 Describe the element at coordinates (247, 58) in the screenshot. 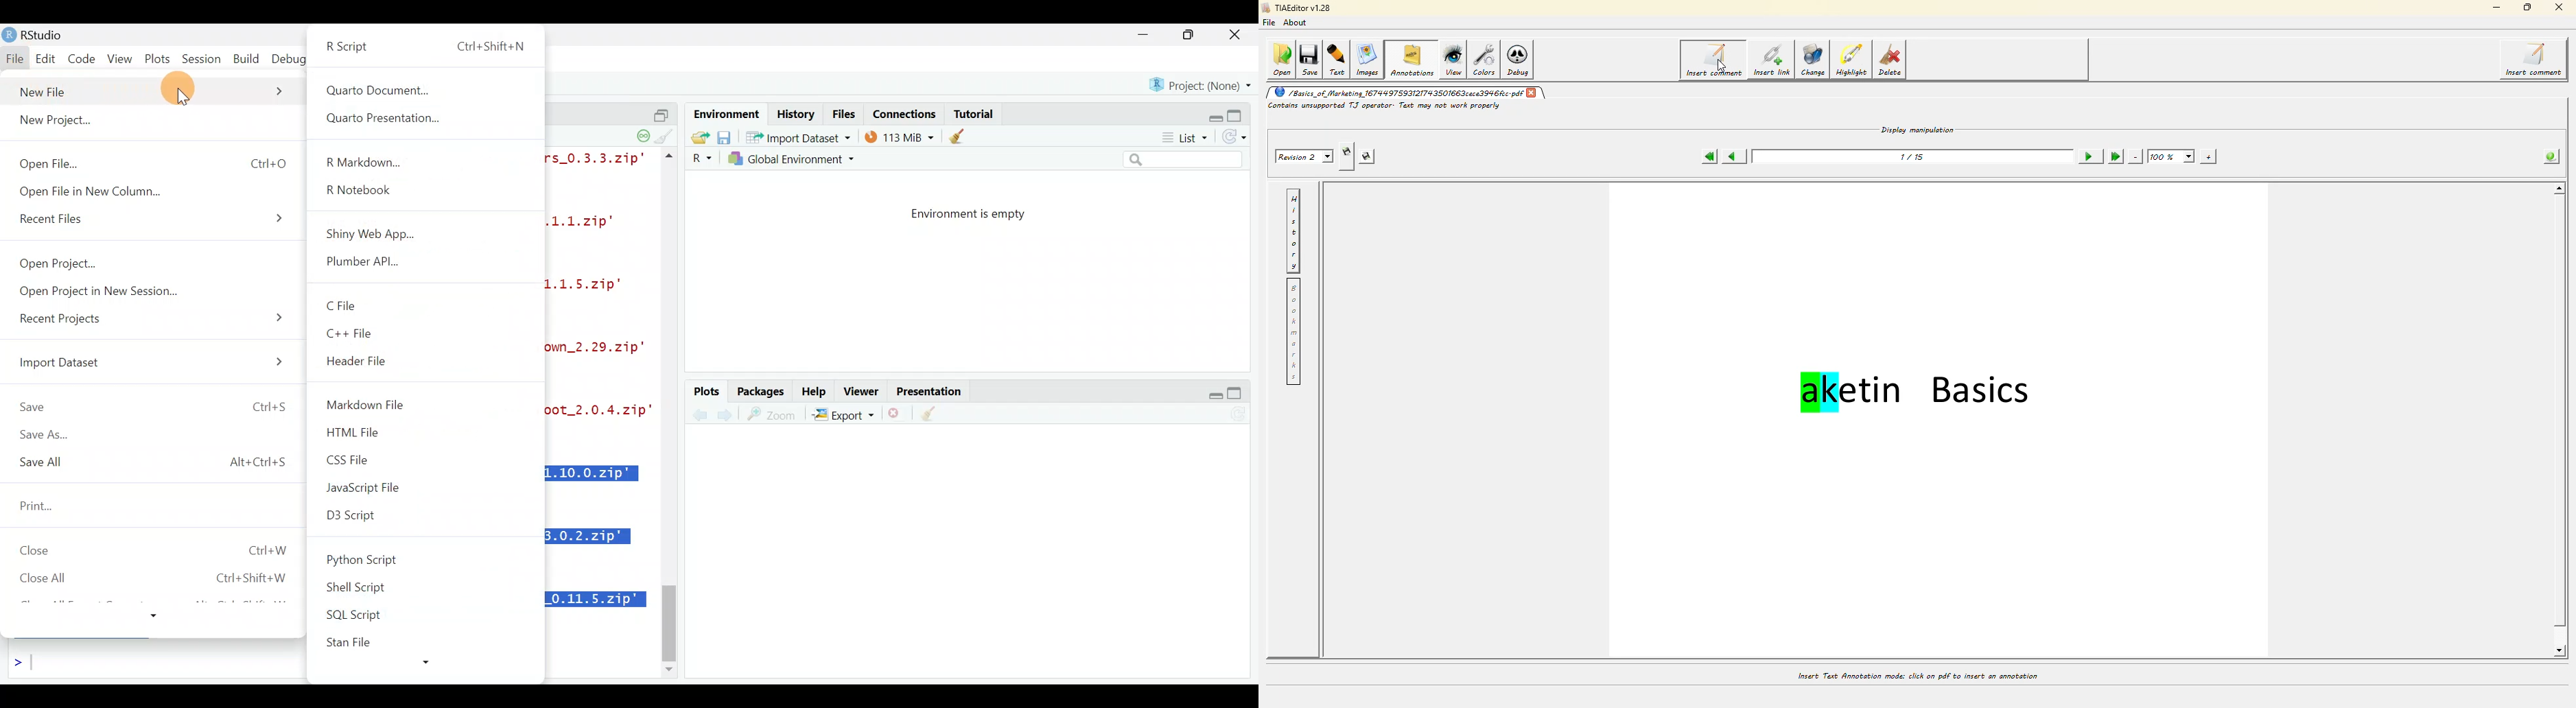

I see `Build` at that location.